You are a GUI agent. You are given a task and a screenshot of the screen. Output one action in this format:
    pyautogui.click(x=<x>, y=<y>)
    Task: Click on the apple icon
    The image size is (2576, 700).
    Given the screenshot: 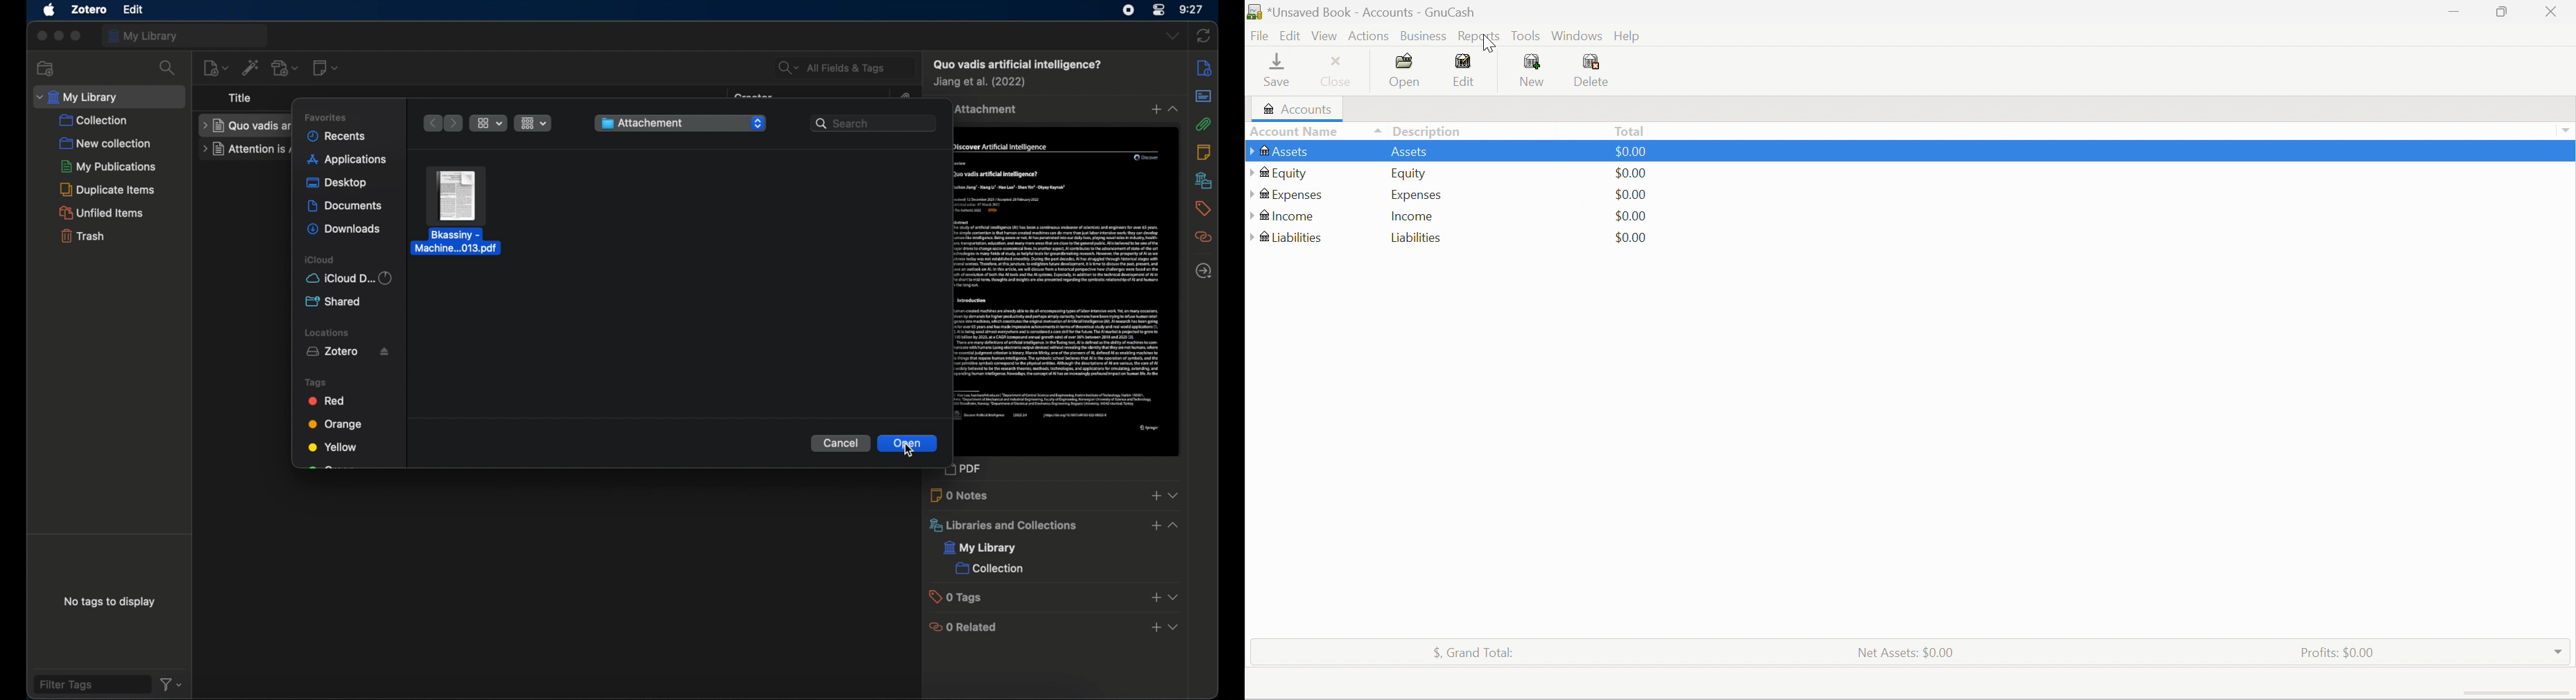 What is the action you would take?
    pyautogui.click(x=50, y=10)
    